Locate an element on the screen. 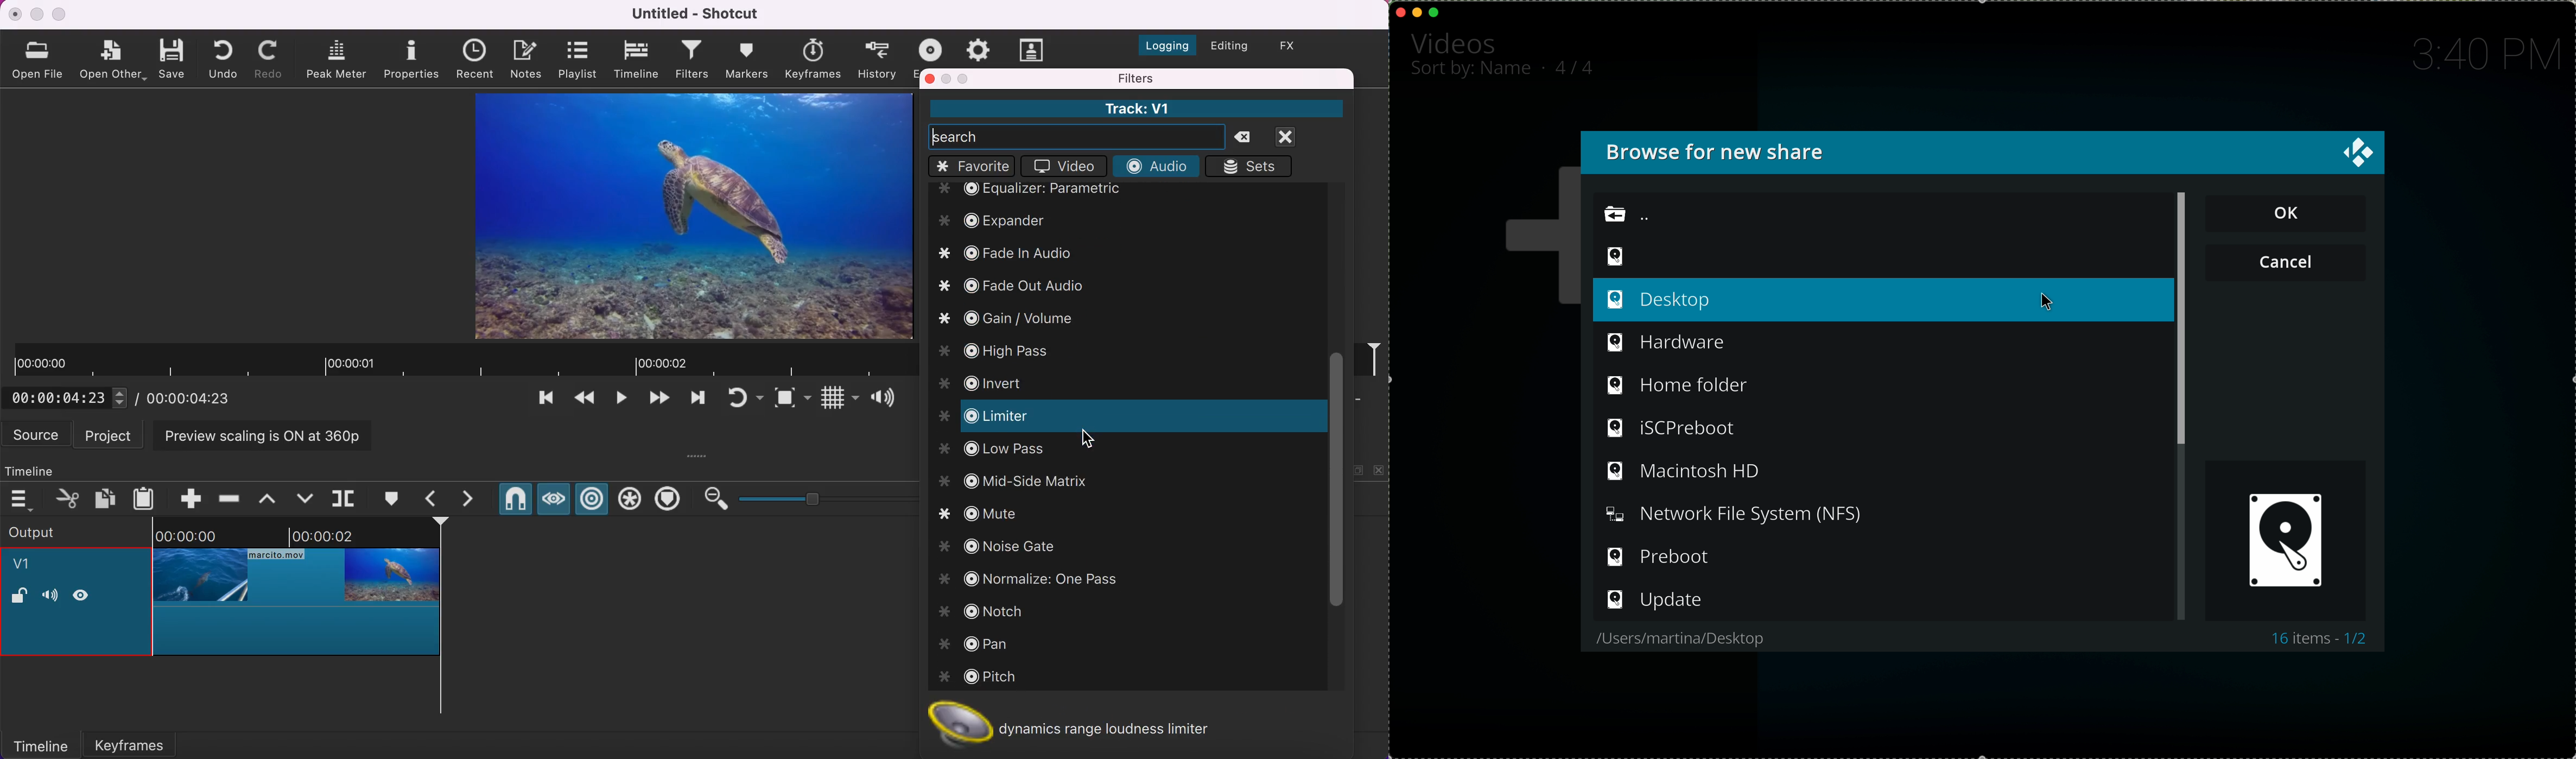 This screenshot has height=784, width=2576. cancel is located at coordinates (2287, 262).